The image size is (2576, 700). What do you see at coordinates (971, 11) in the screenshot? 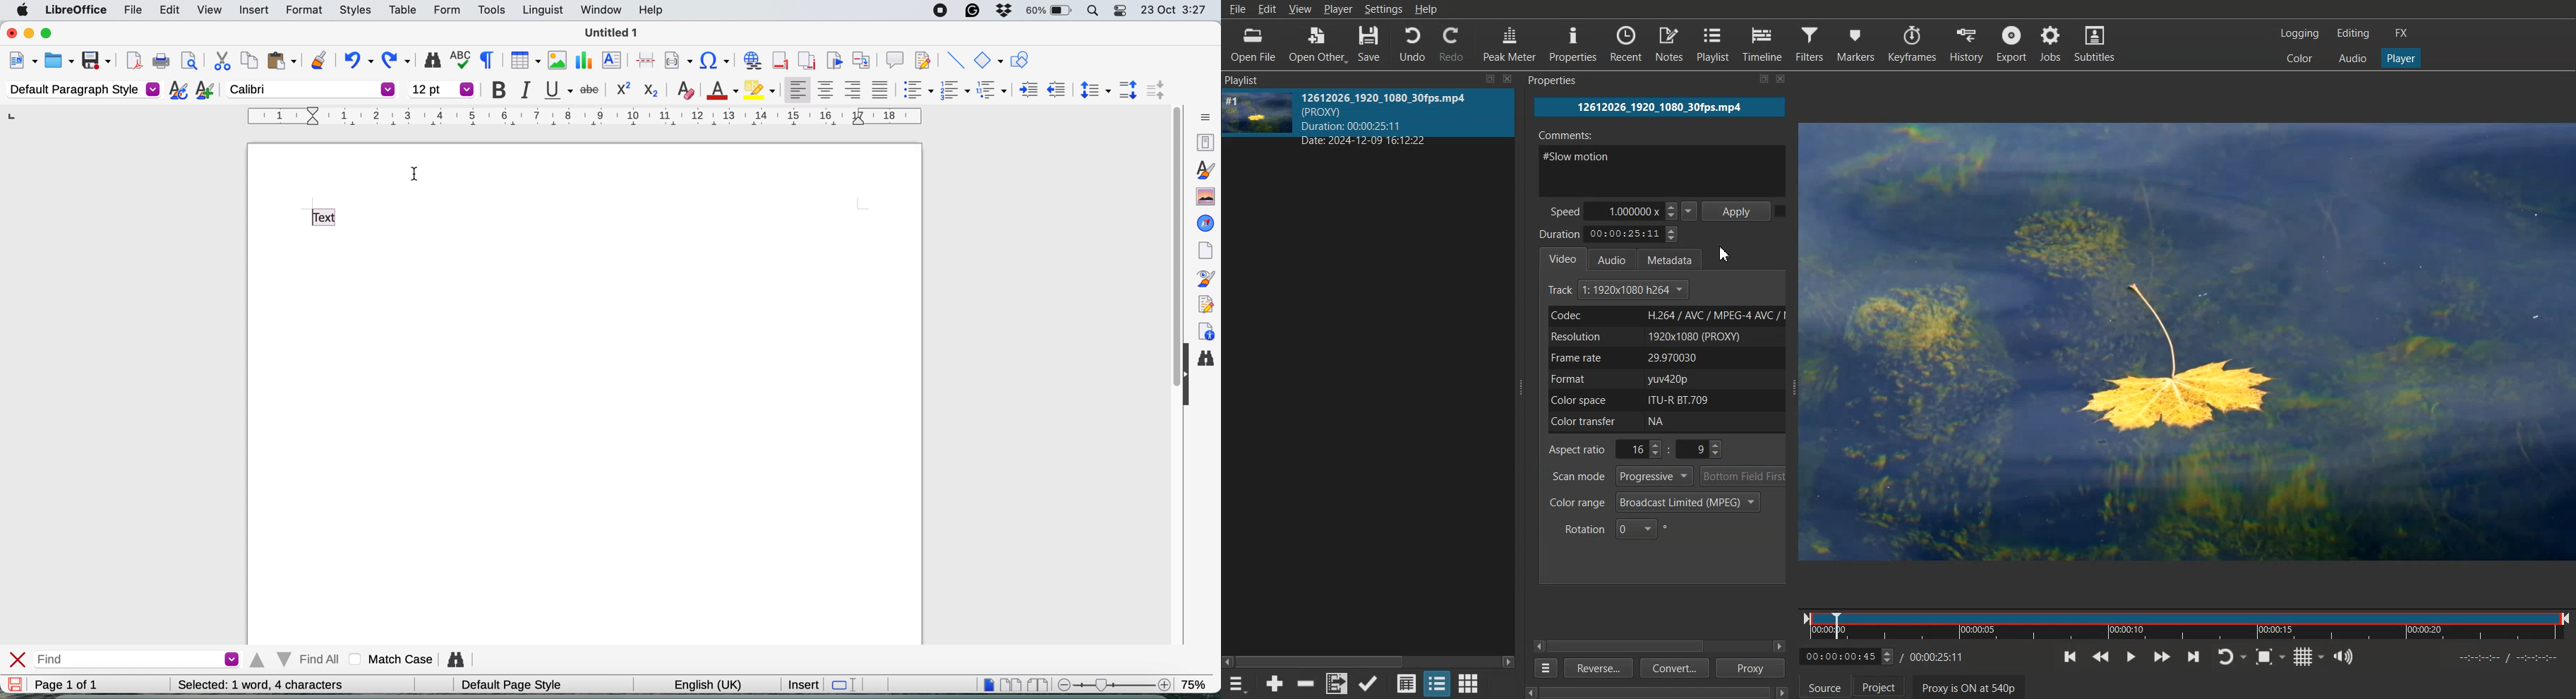
I see `grammarly` at bounding box center [971, 11].